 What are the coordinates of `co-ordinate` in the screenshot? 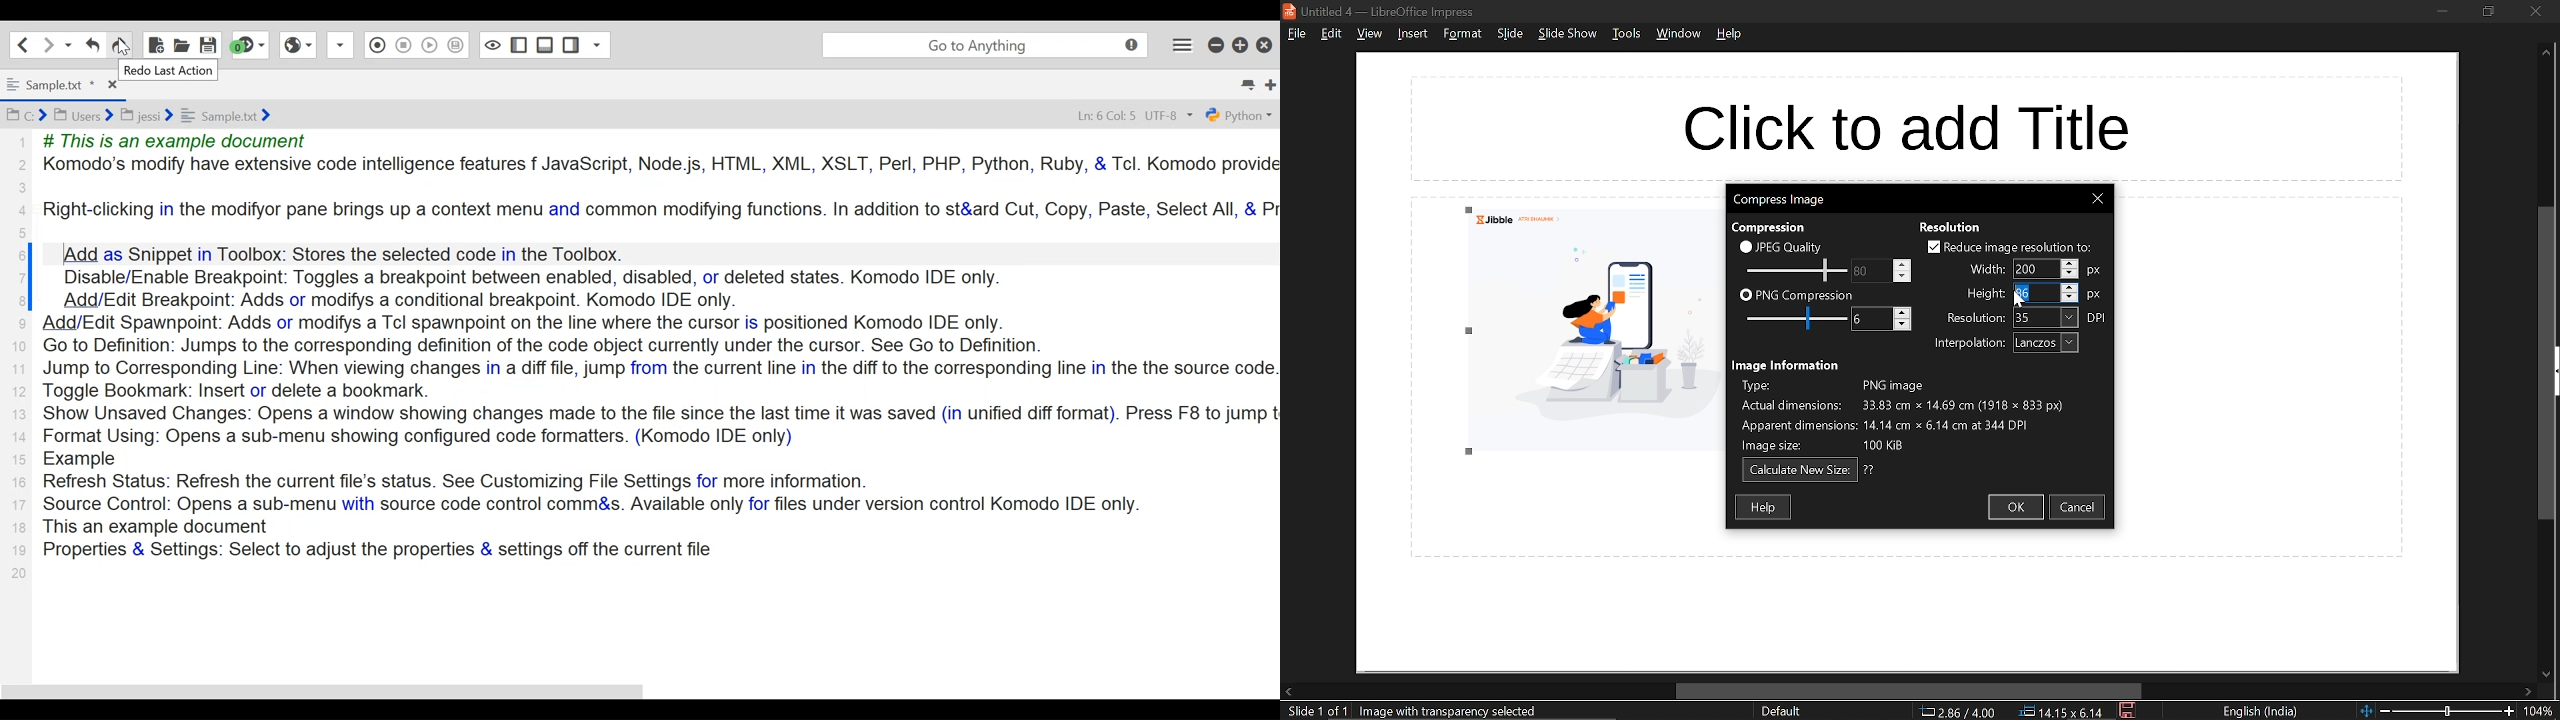 It's located at (1958, 711).